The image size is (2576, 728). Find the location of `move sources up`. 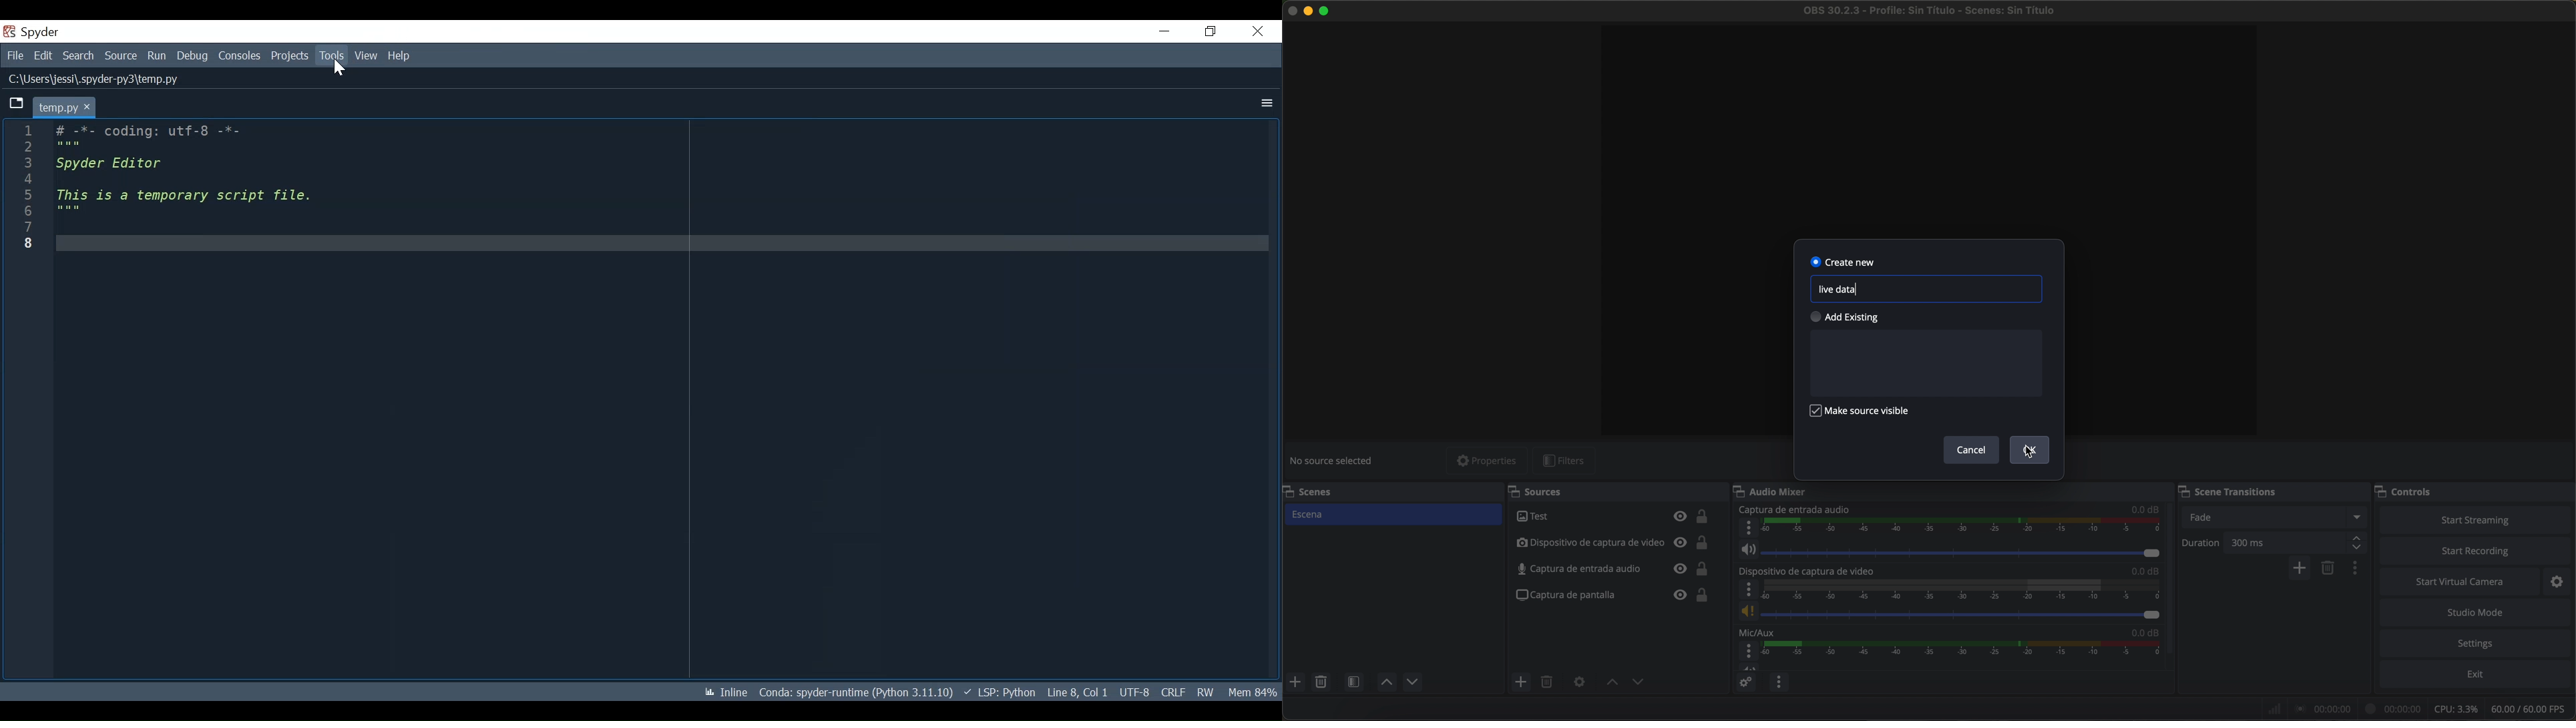

move sources up is located at coordinates (1387, 682).